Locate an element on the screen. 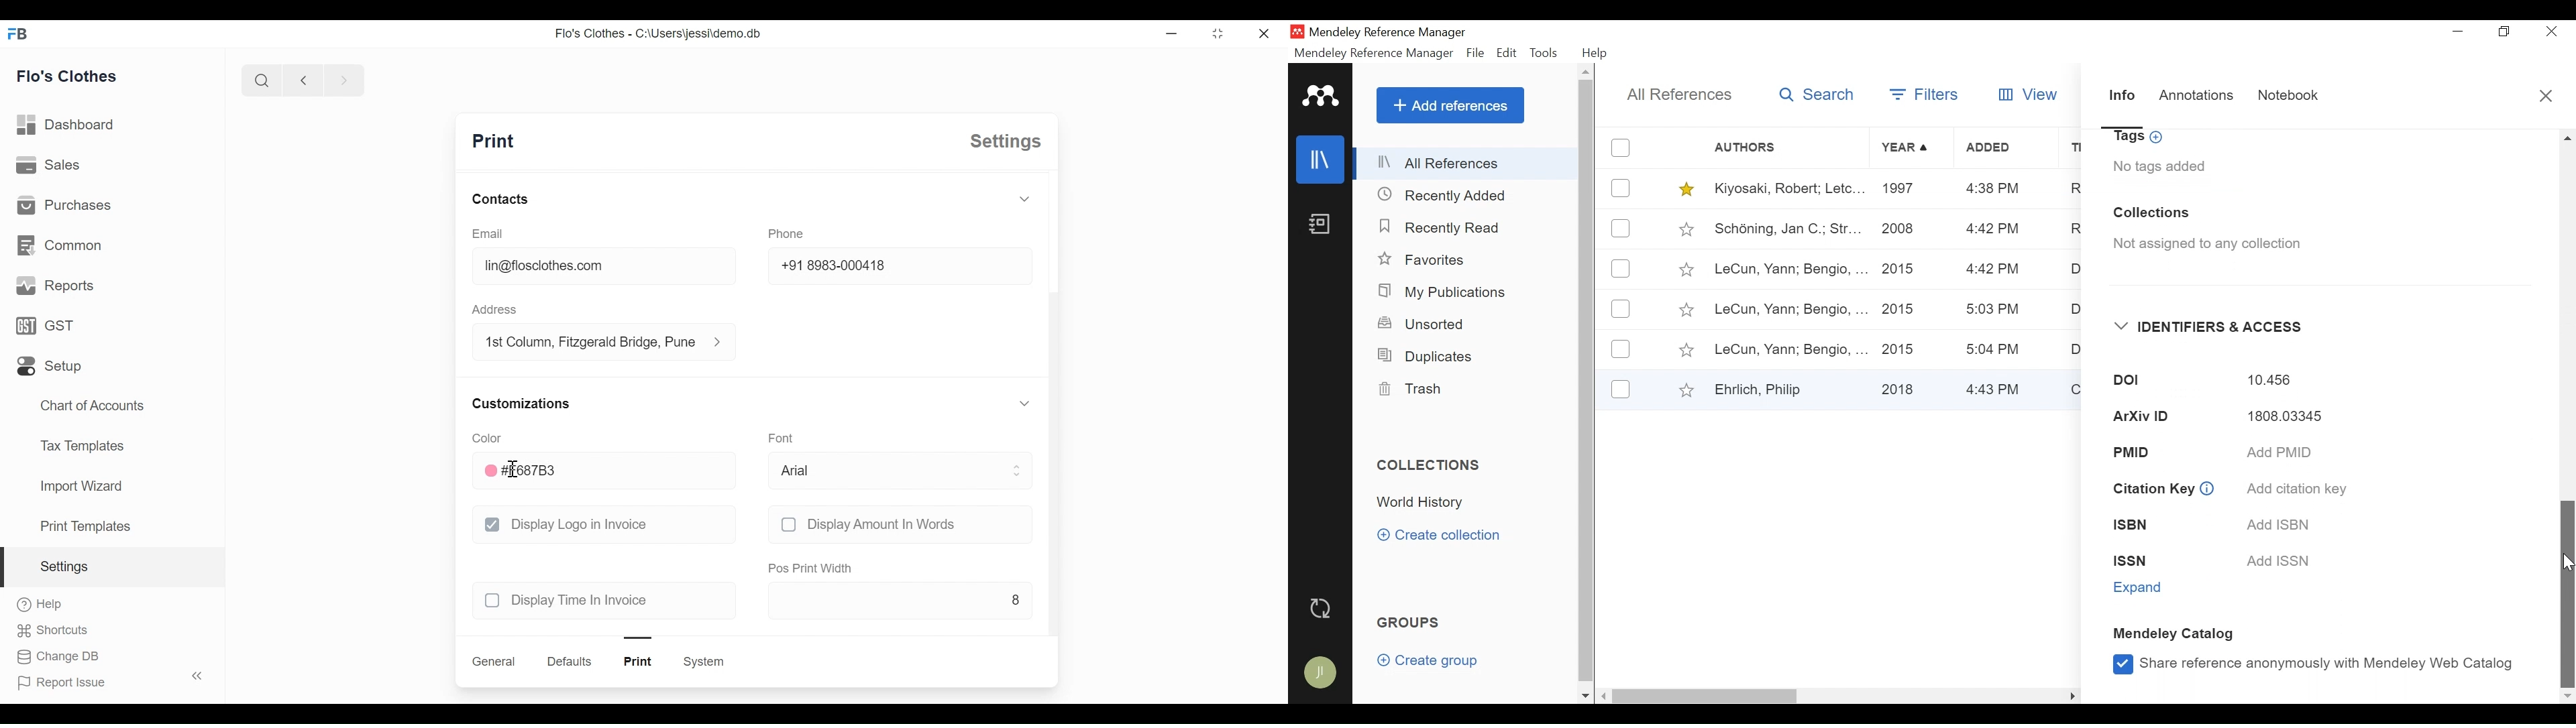  Sync is located at coordinates (1321, 608).